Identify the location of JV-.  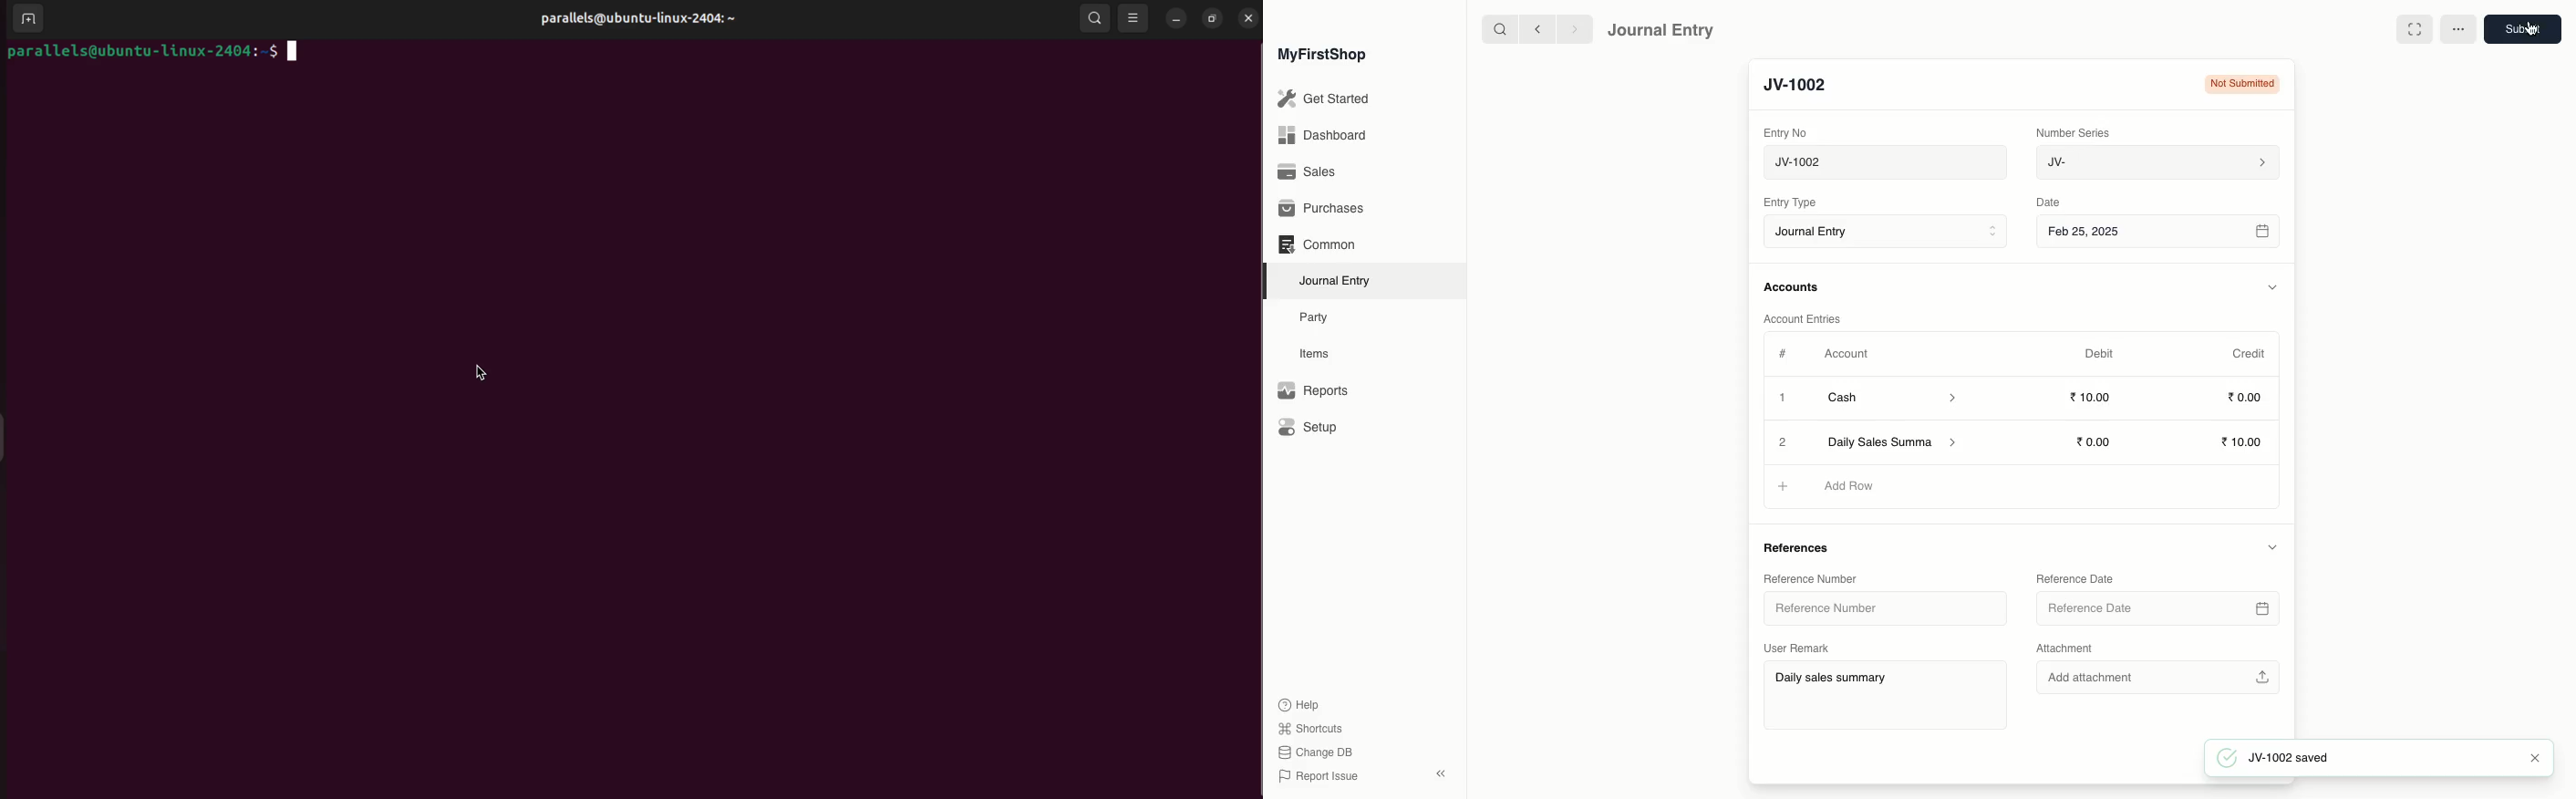
(2156, 162).